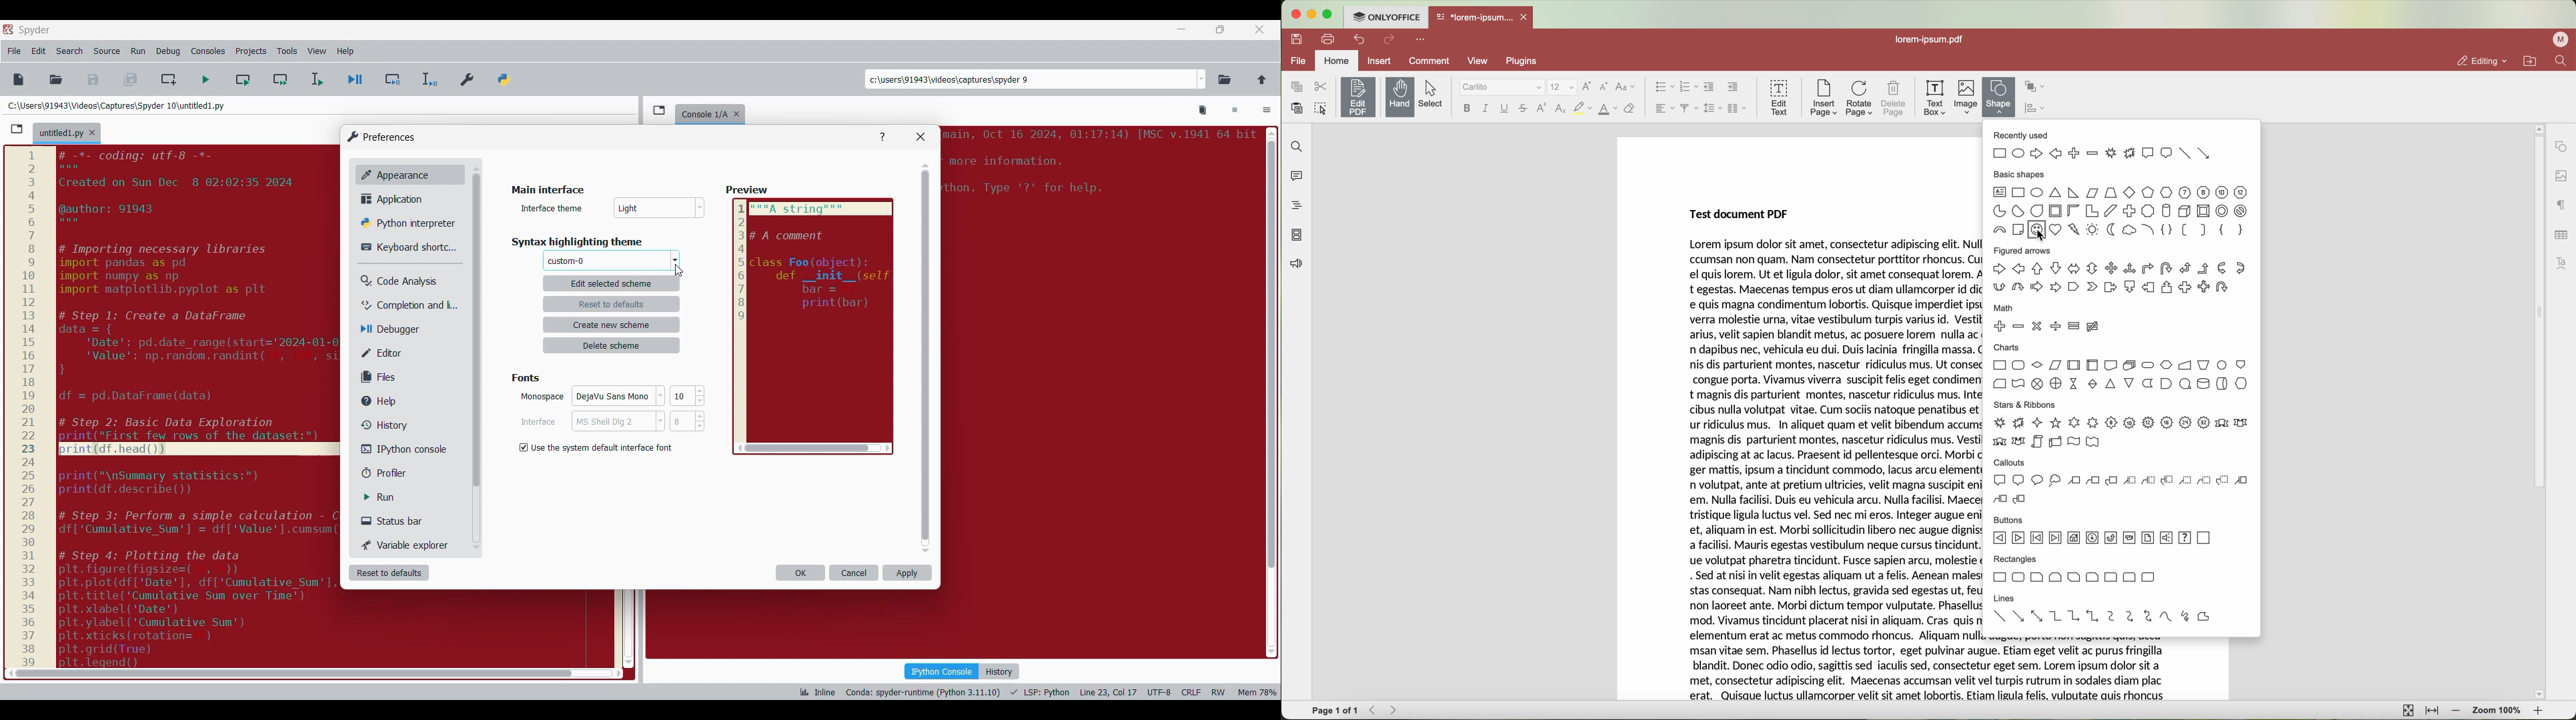 The image size is (2576, 728). Describe the element at coordinates (1259, 29) in the screenshot. I see `Close tab` at that location.